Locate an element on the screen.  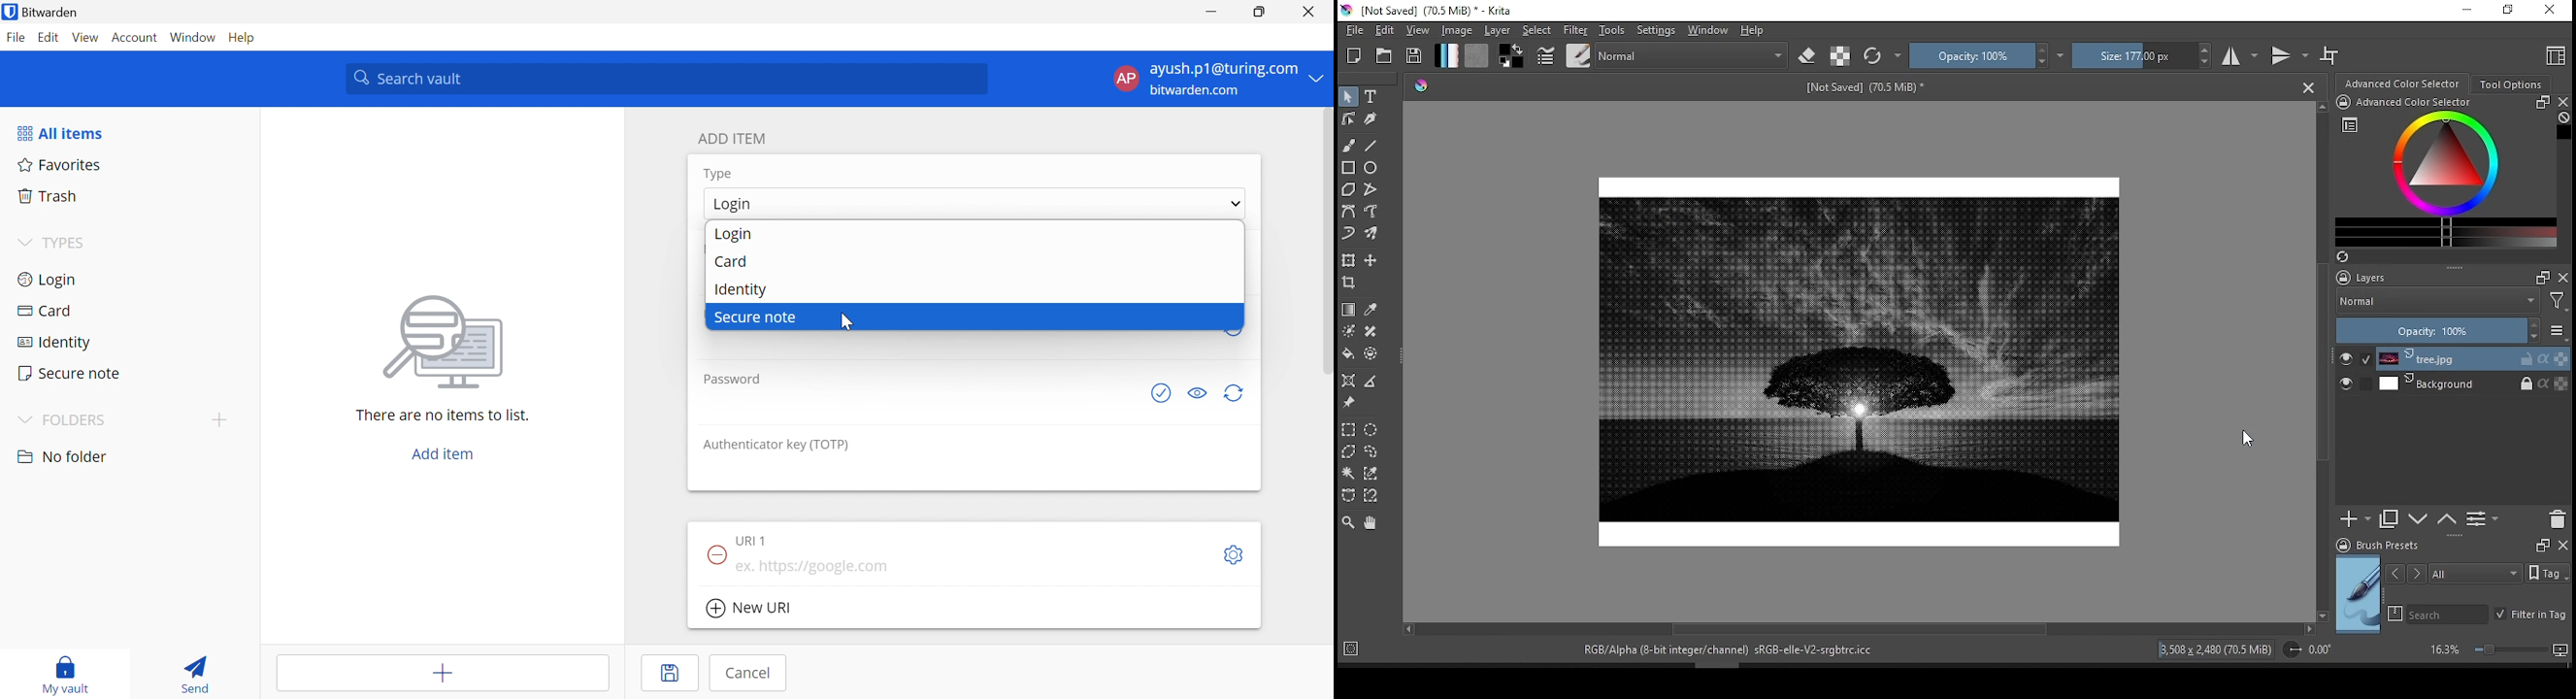
Authenticator key (TOTP) is located at coordinates (774, 445).